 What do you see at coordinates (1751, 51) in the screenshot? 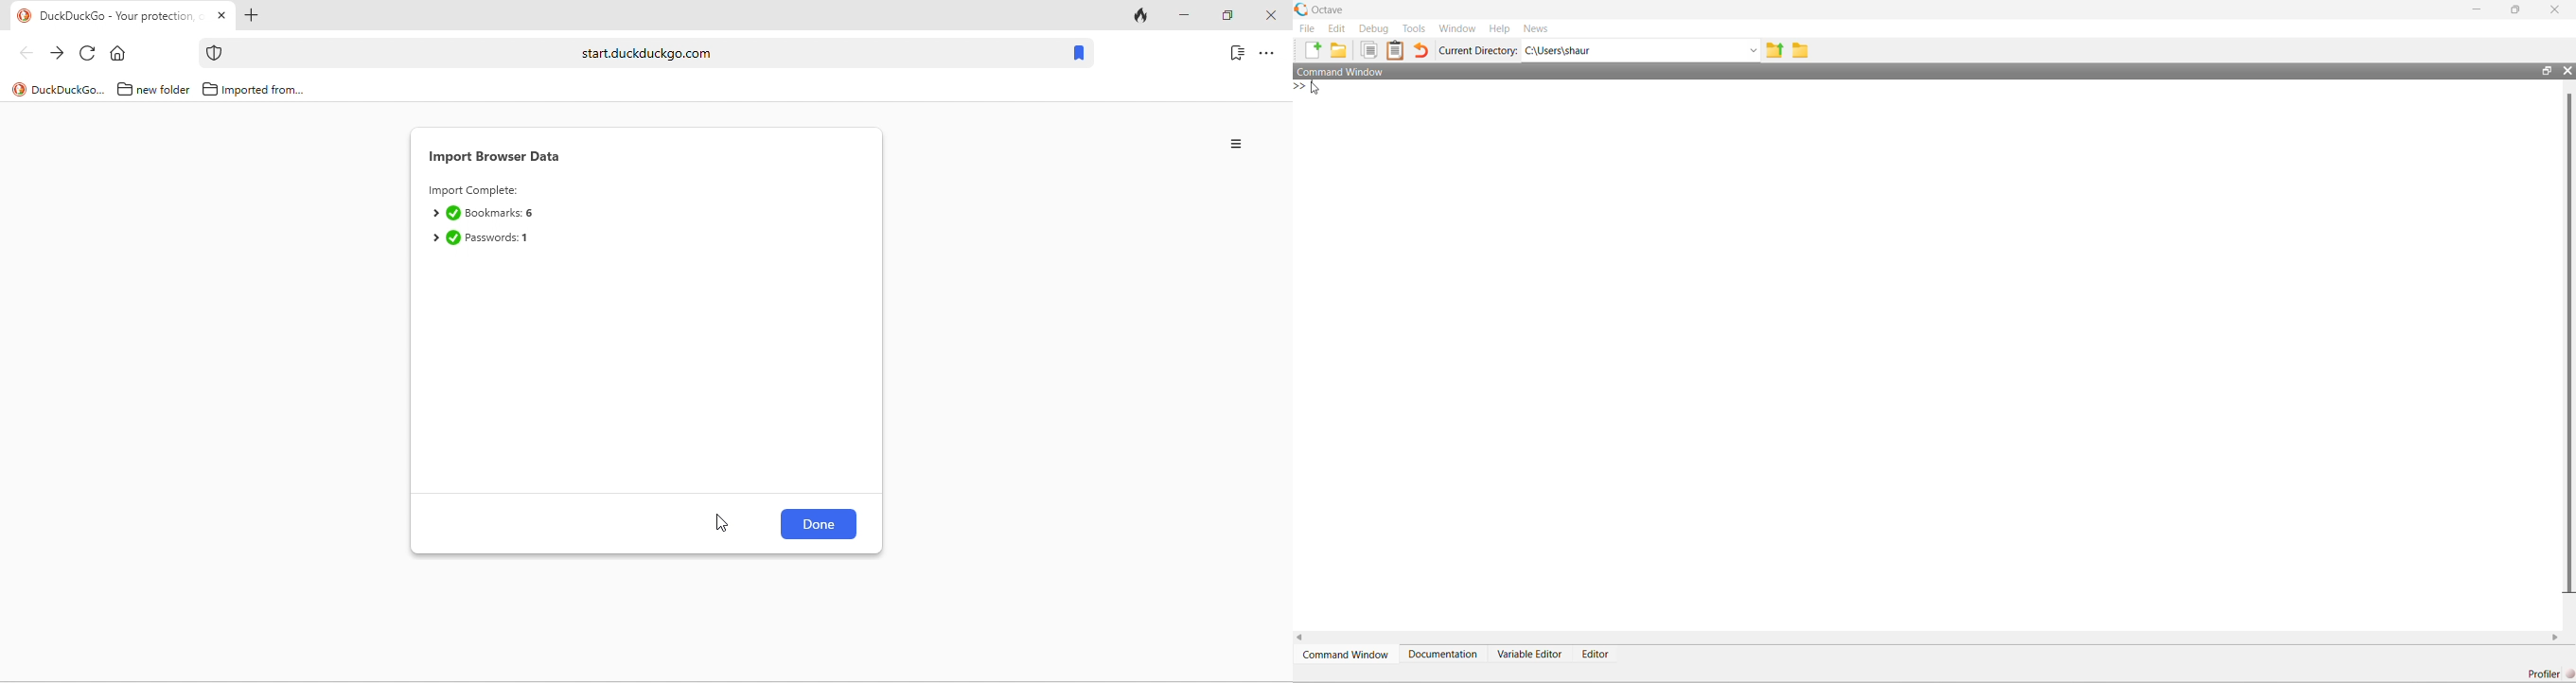
I see `Dropdown` at bounding box center [1751, 51].